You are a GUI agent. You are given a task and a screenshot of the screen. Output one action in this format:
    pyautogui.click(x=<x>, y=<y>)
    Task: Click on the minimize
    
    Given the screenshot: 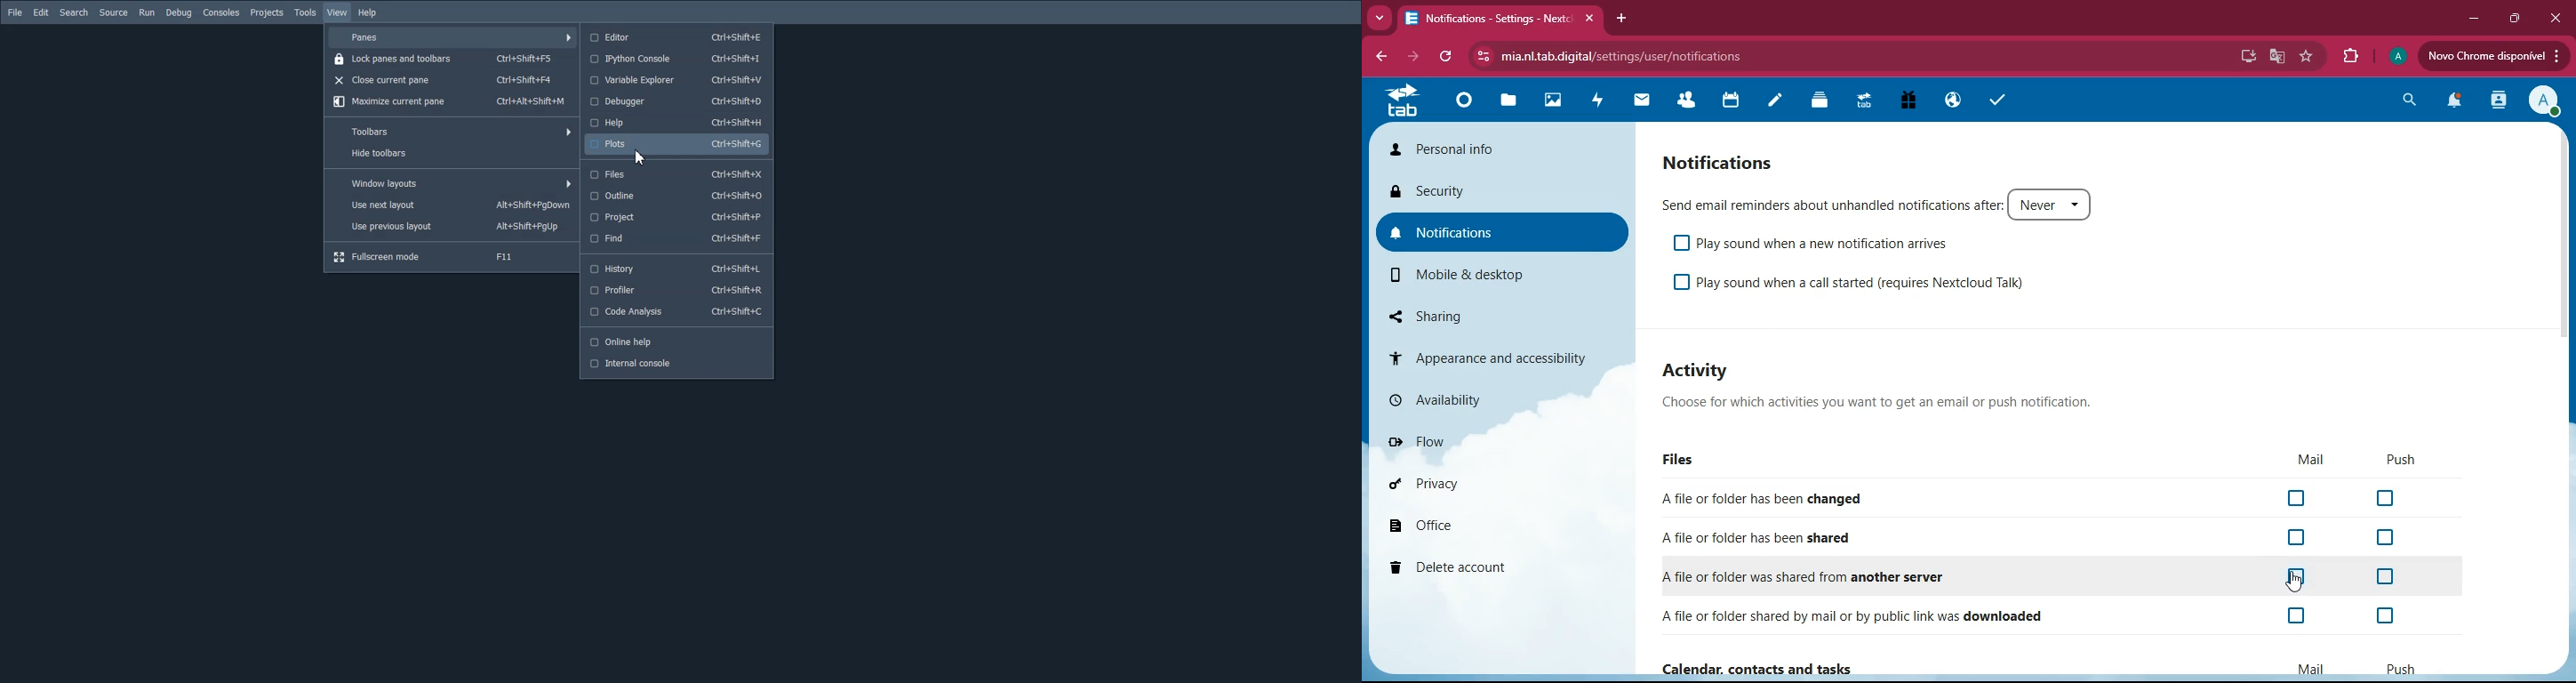 What is the action you would take?
    pyautogui.click(x=2470, y=22)
    